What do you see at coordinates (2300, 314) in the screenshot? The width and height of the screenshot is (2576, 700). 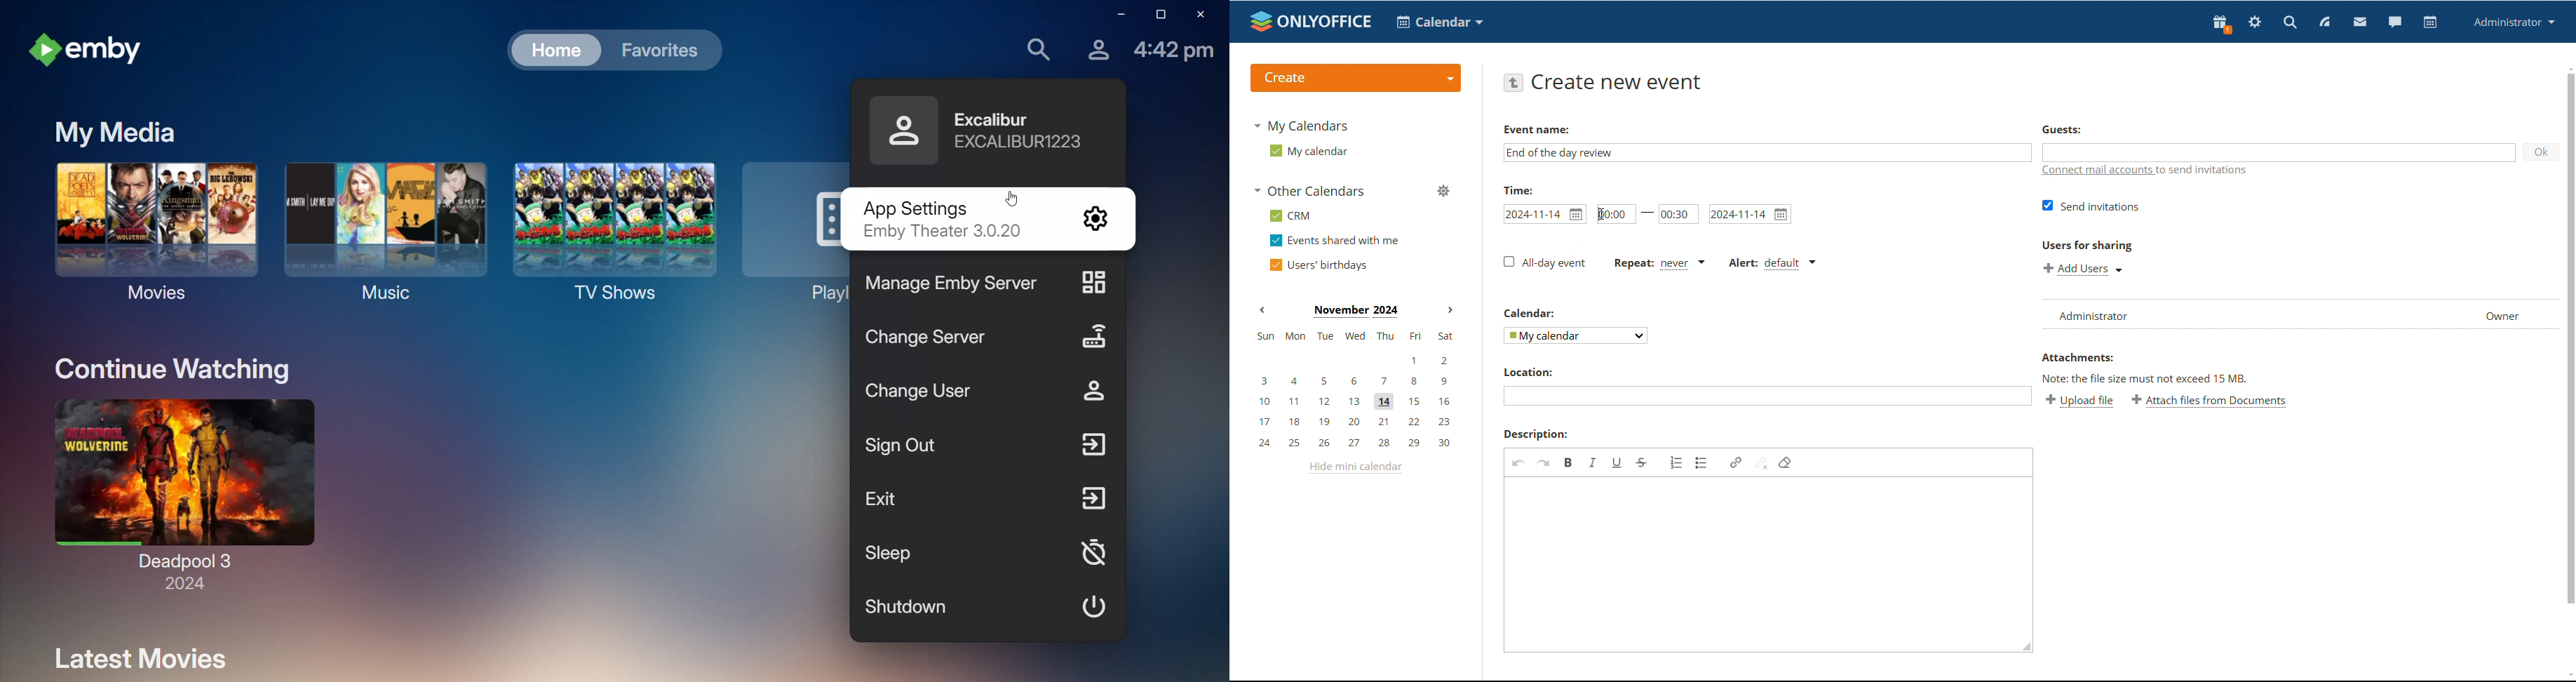 I see `list of users` at bounding box center [2300, 314].